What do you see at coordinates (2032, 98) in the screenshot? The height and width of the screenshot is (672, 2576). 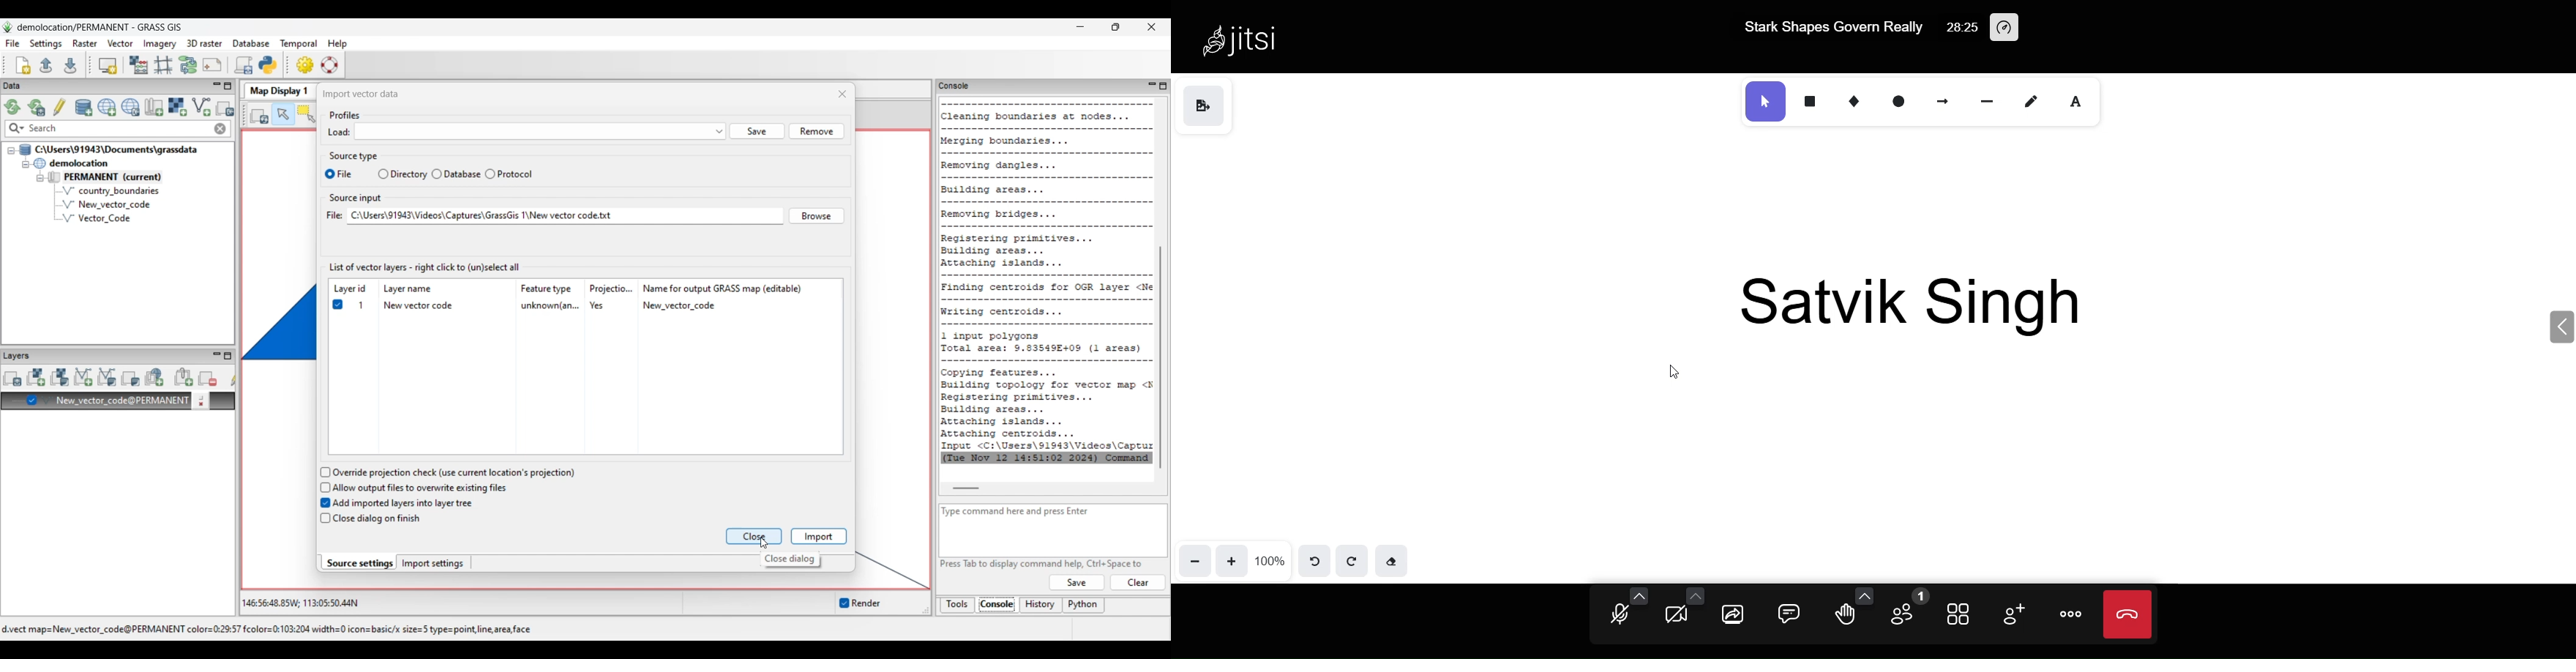 I see `draw` at bounding box center [2032, 98].